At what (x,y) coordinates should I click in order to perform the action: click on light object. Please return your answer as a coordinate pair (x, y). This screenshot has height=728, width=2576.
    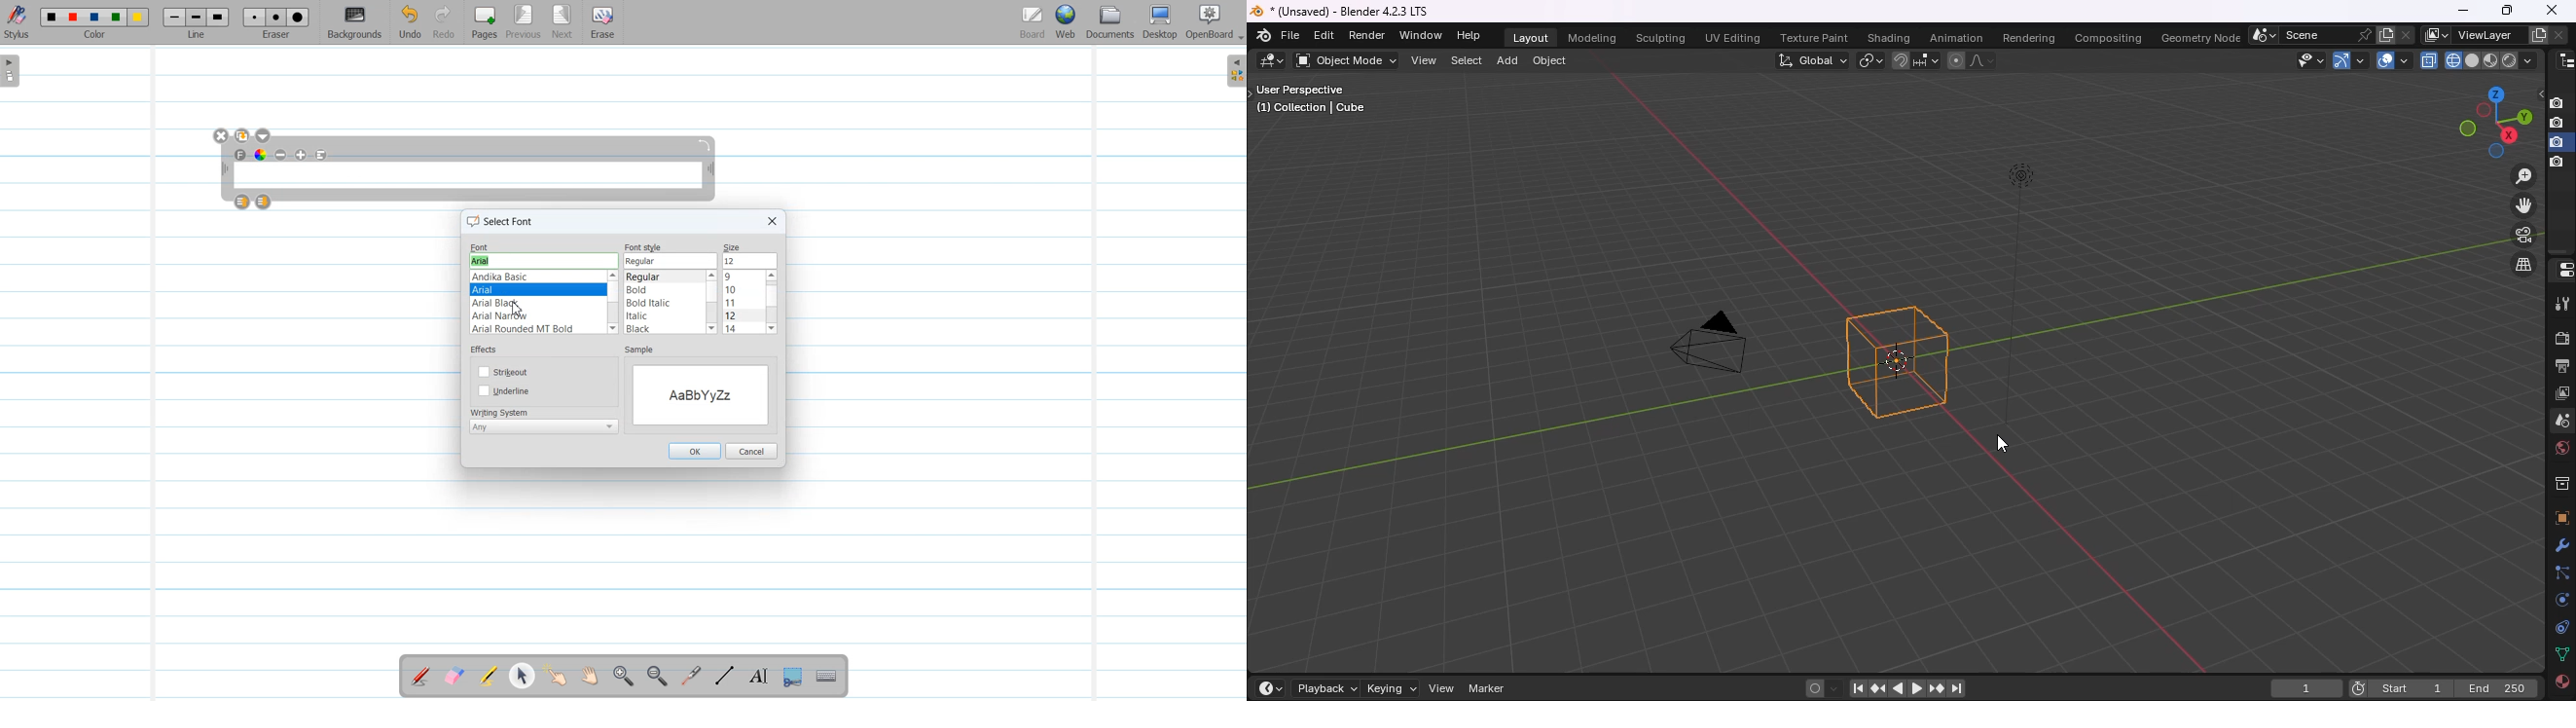
    Looking at the image, I should click on (2025, 294).